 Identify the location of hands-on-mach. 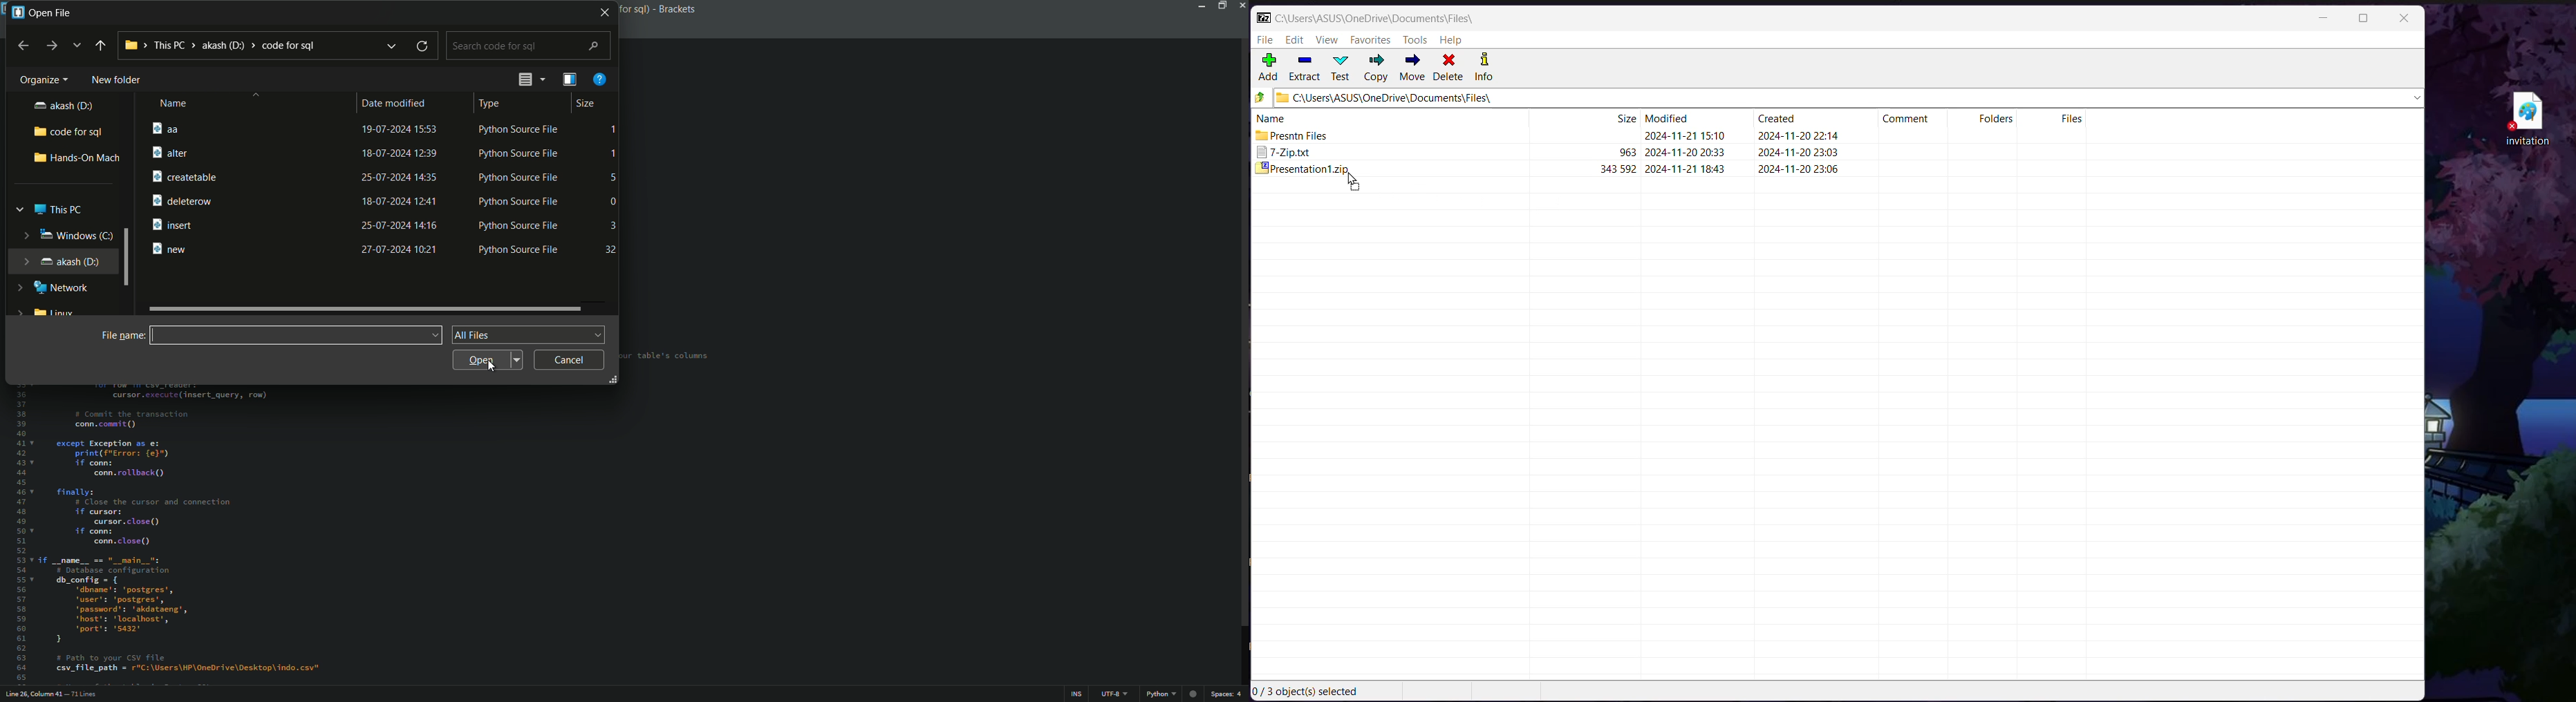
(76, 157).